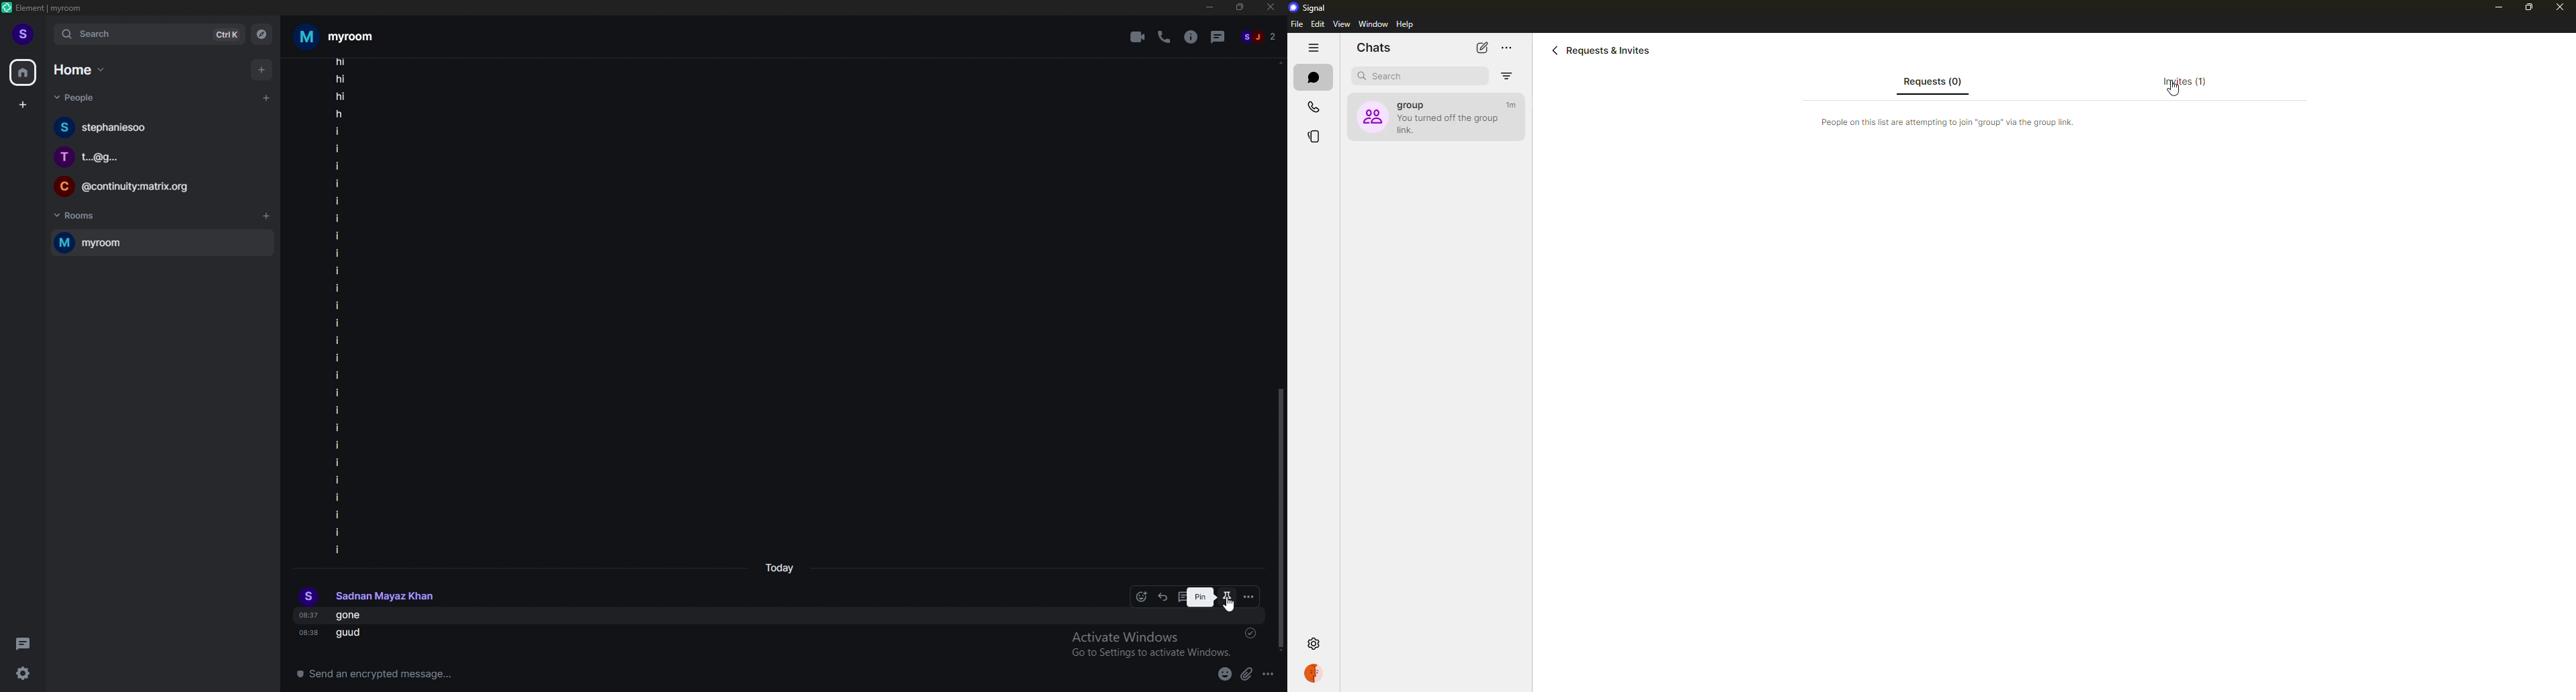 The image size is (2576, 700). Describe the element at coordinates (150, 34) in the screenshot. I see `search bar` at that location.